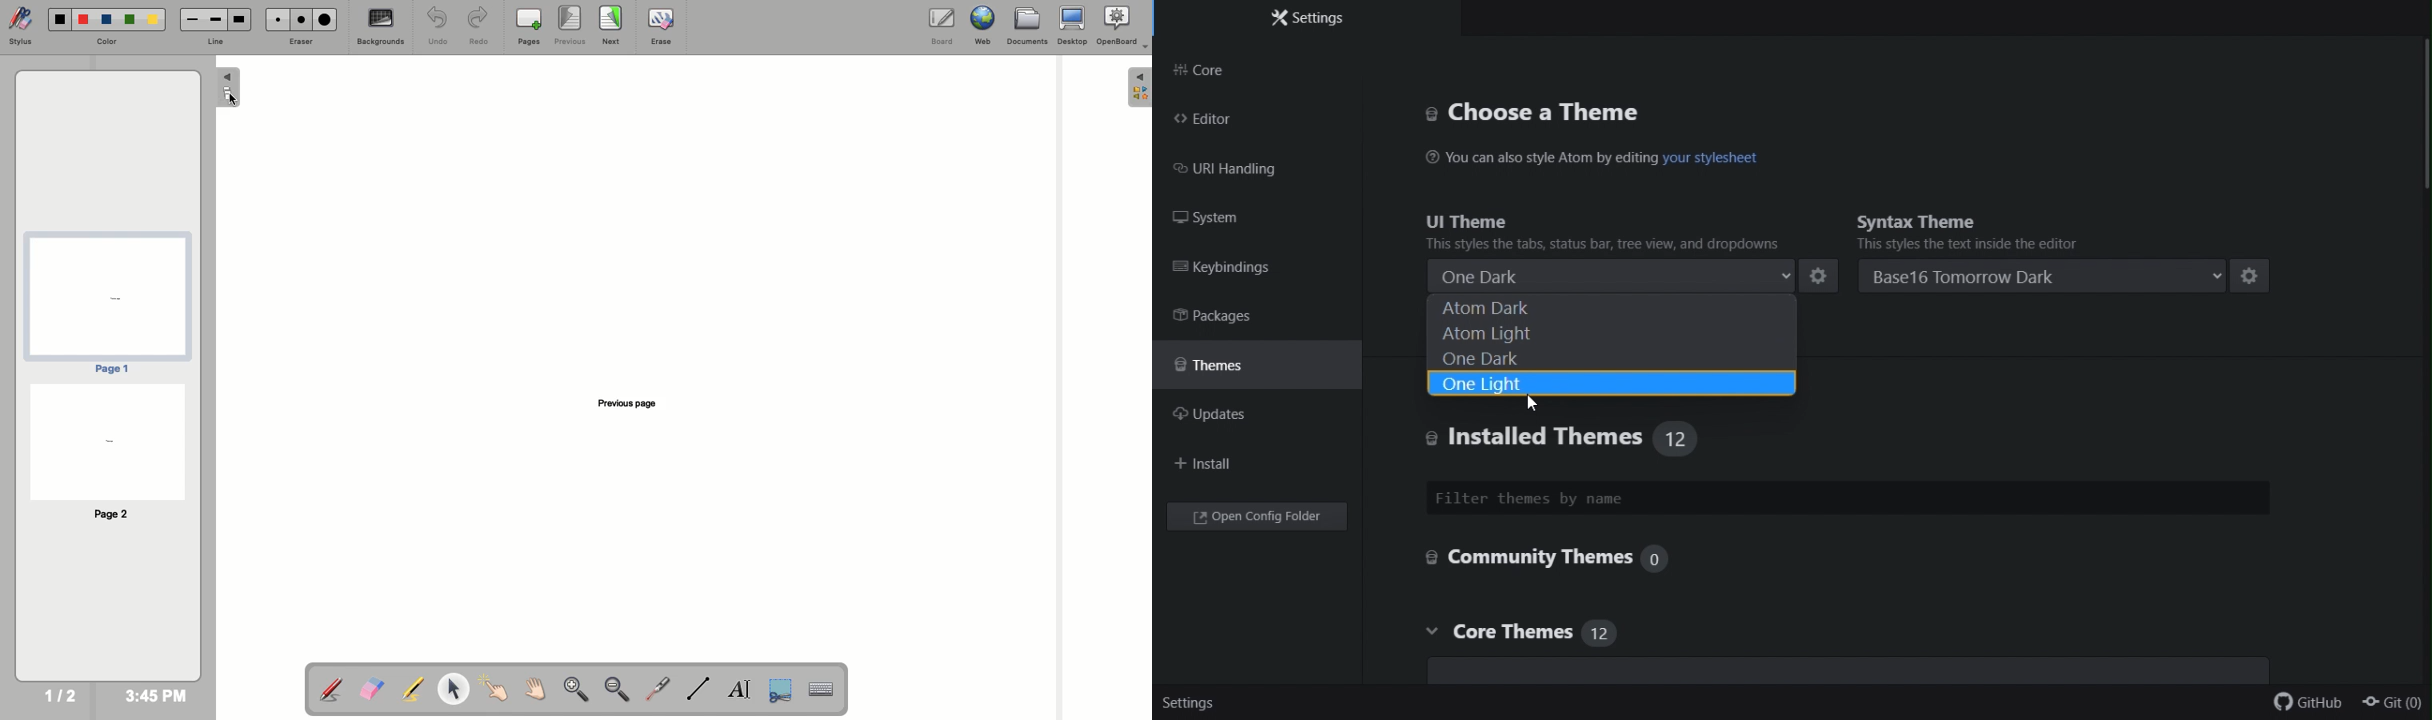  I want to click on Page 1, so click(106, 303).